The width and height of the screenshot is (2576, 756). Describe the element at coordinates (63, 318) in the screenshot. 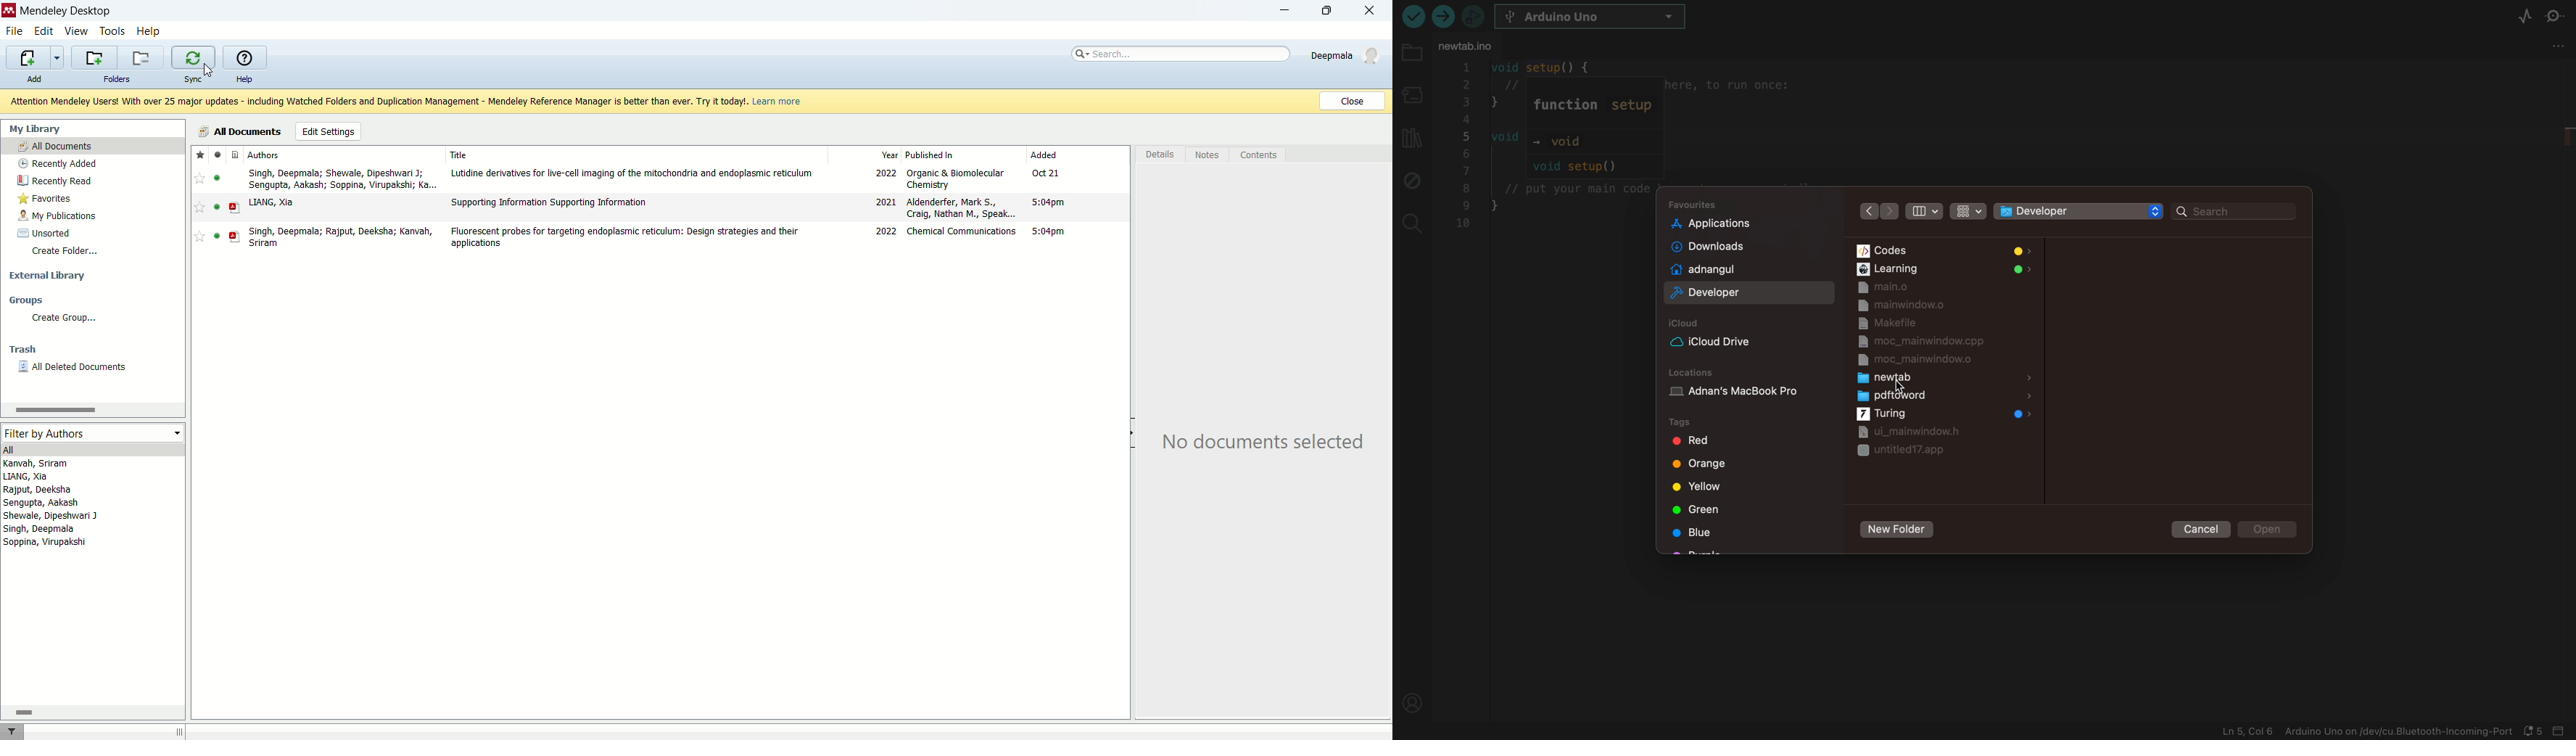

I see `create group` at that location.